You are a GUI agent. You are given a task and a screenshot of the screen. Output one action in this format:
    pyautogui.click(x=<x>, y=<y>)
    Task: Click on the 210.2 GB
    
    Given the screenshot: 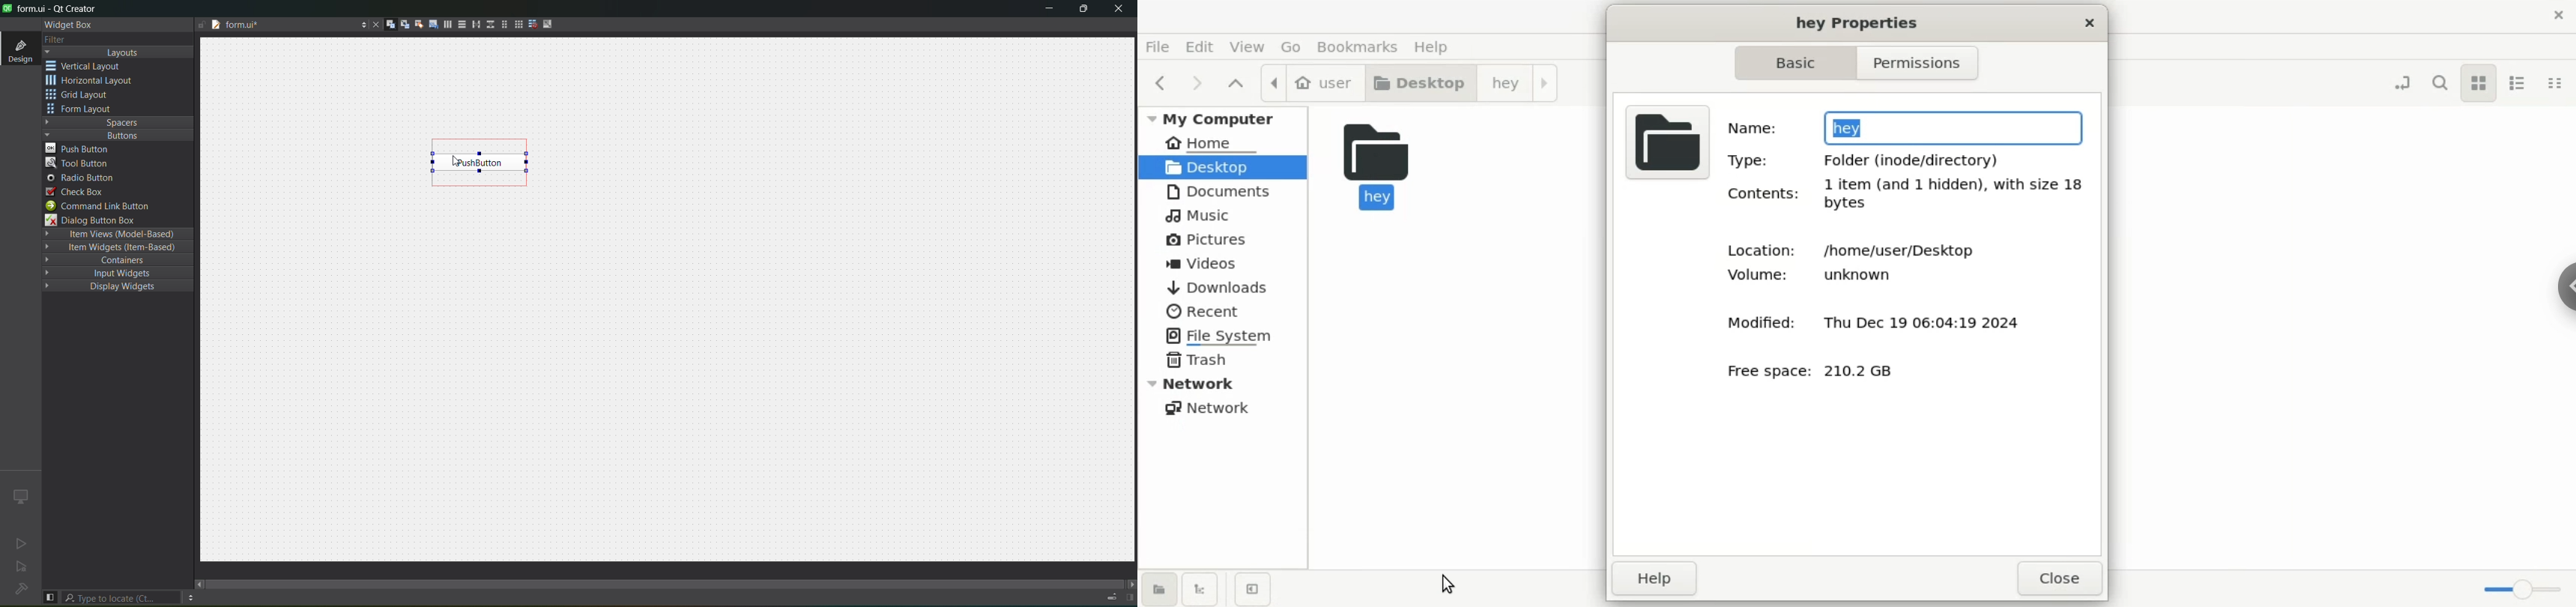 What is the action you would take?
    pyautogui.click(x=1869, y=372)
    